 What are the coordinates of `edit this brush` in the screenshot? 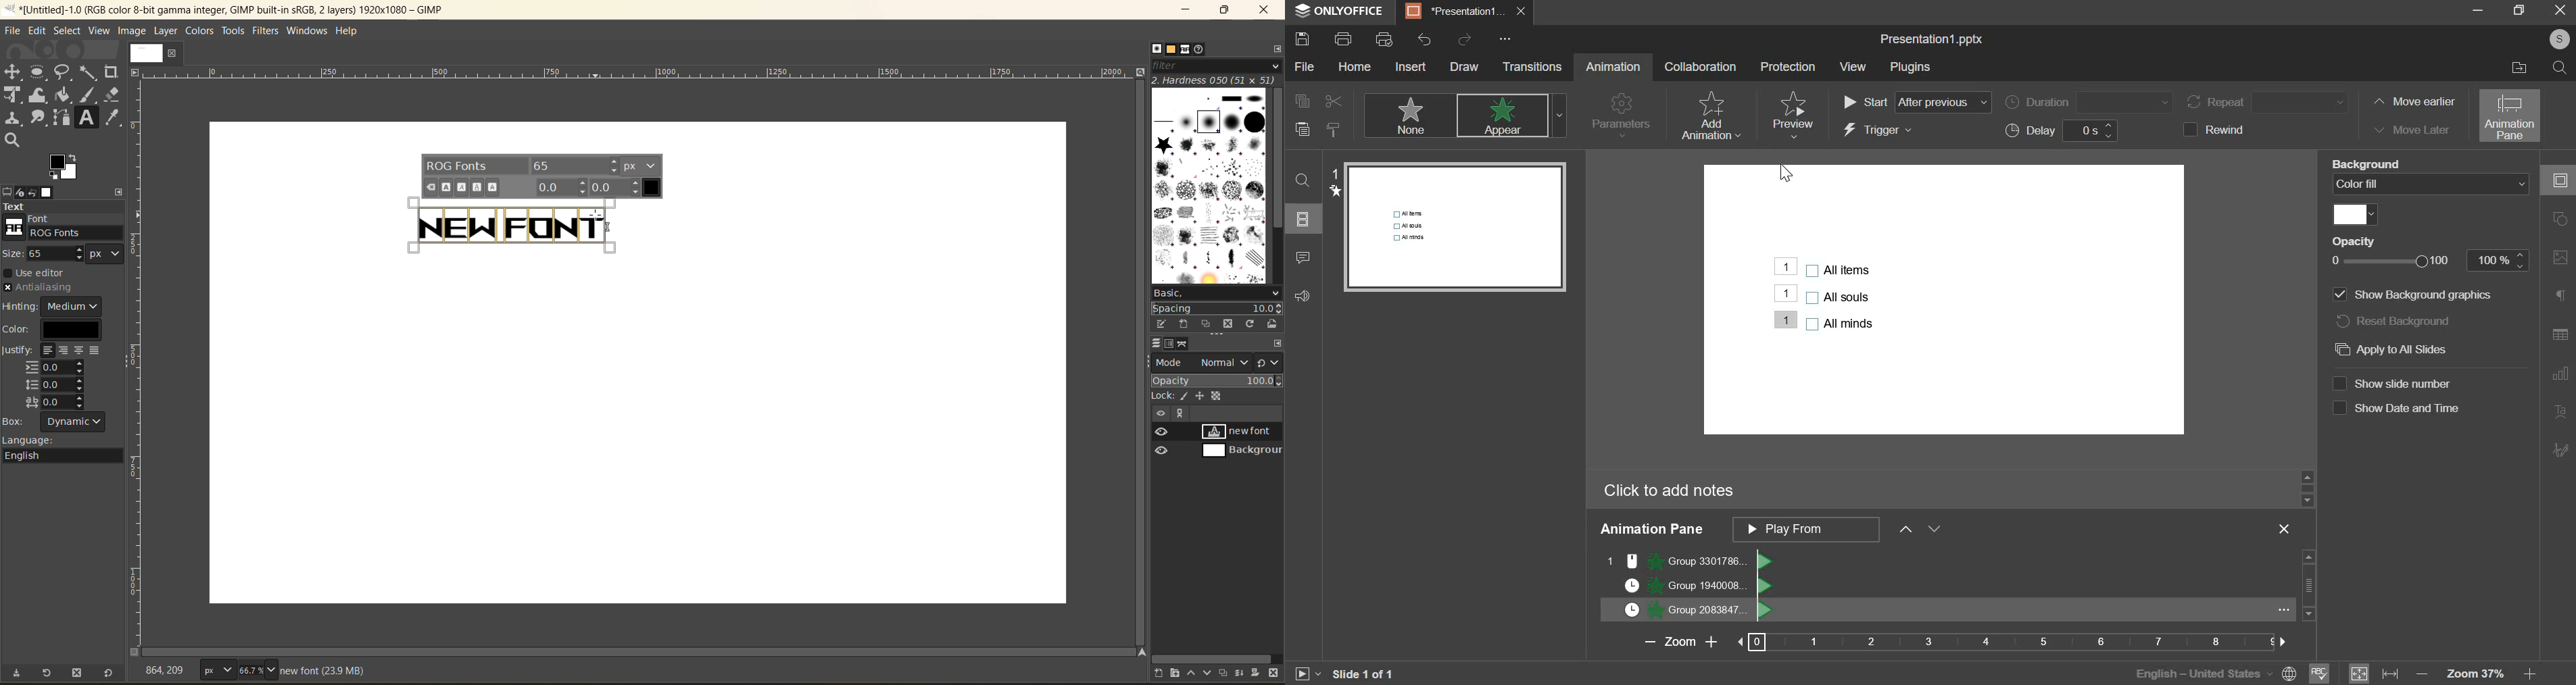 It's located at (1164, 322).